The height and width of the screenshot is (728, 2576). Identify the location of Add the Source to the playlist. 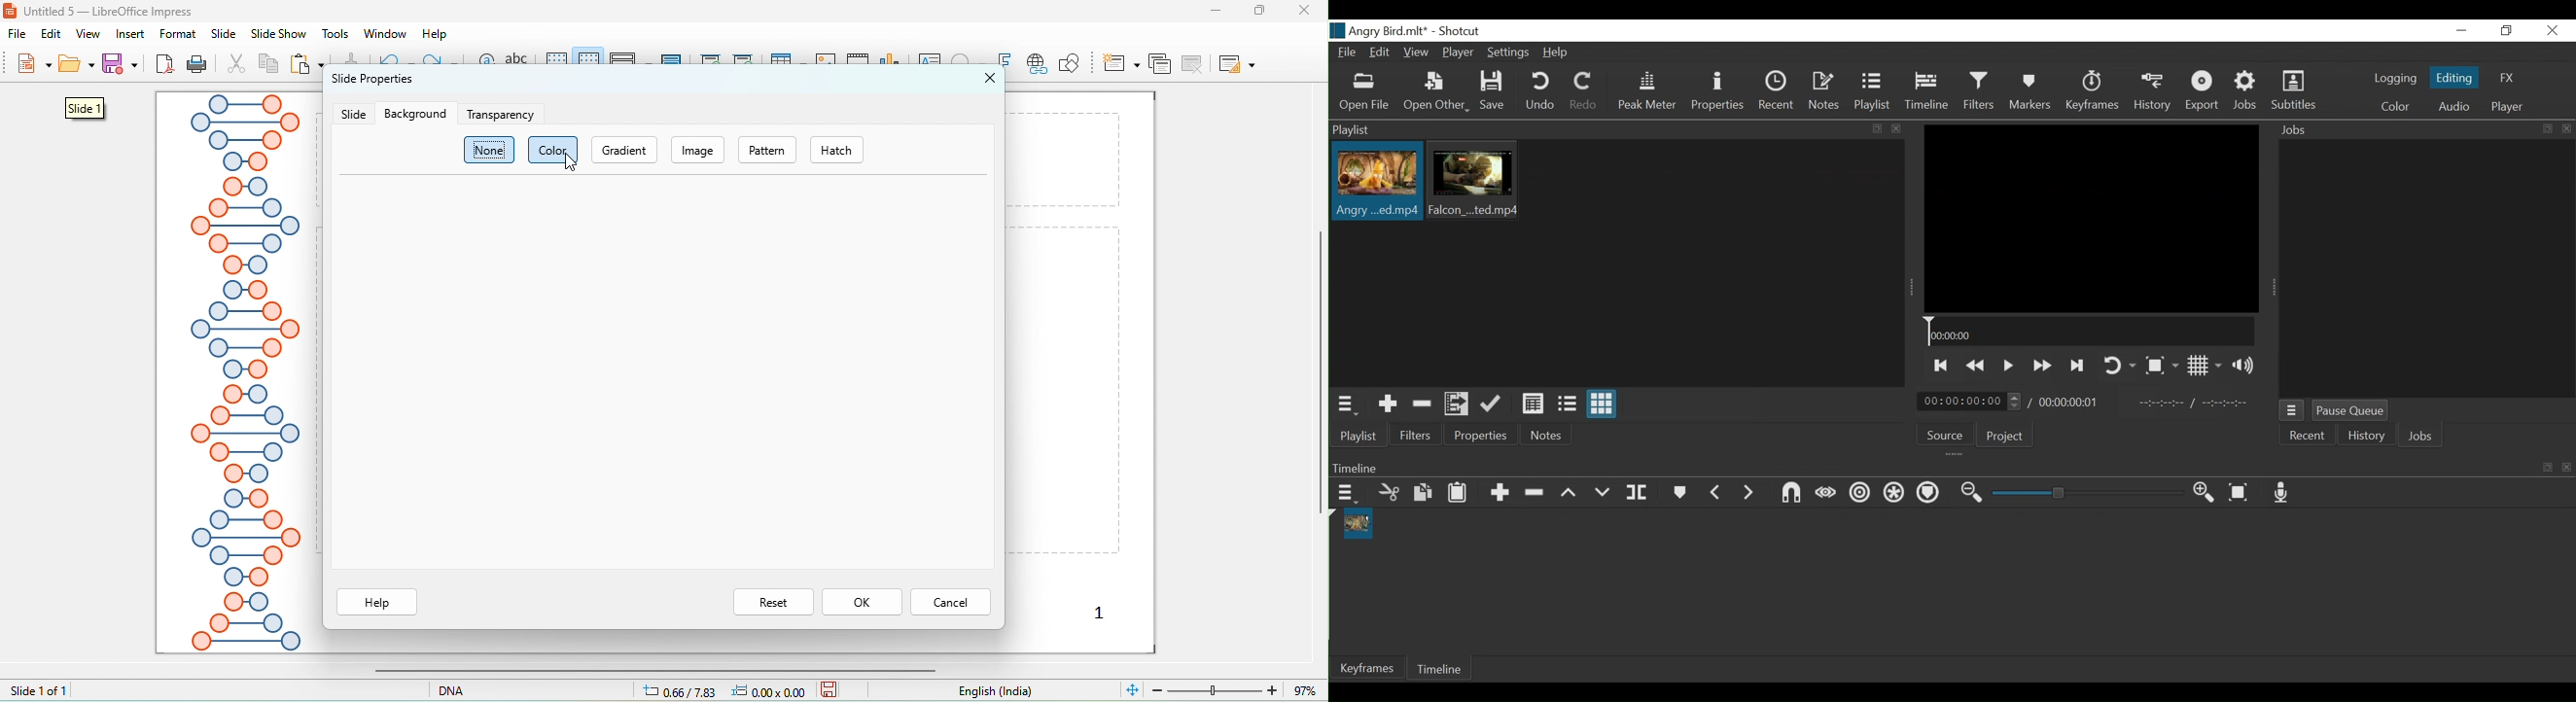
(1386, 404).